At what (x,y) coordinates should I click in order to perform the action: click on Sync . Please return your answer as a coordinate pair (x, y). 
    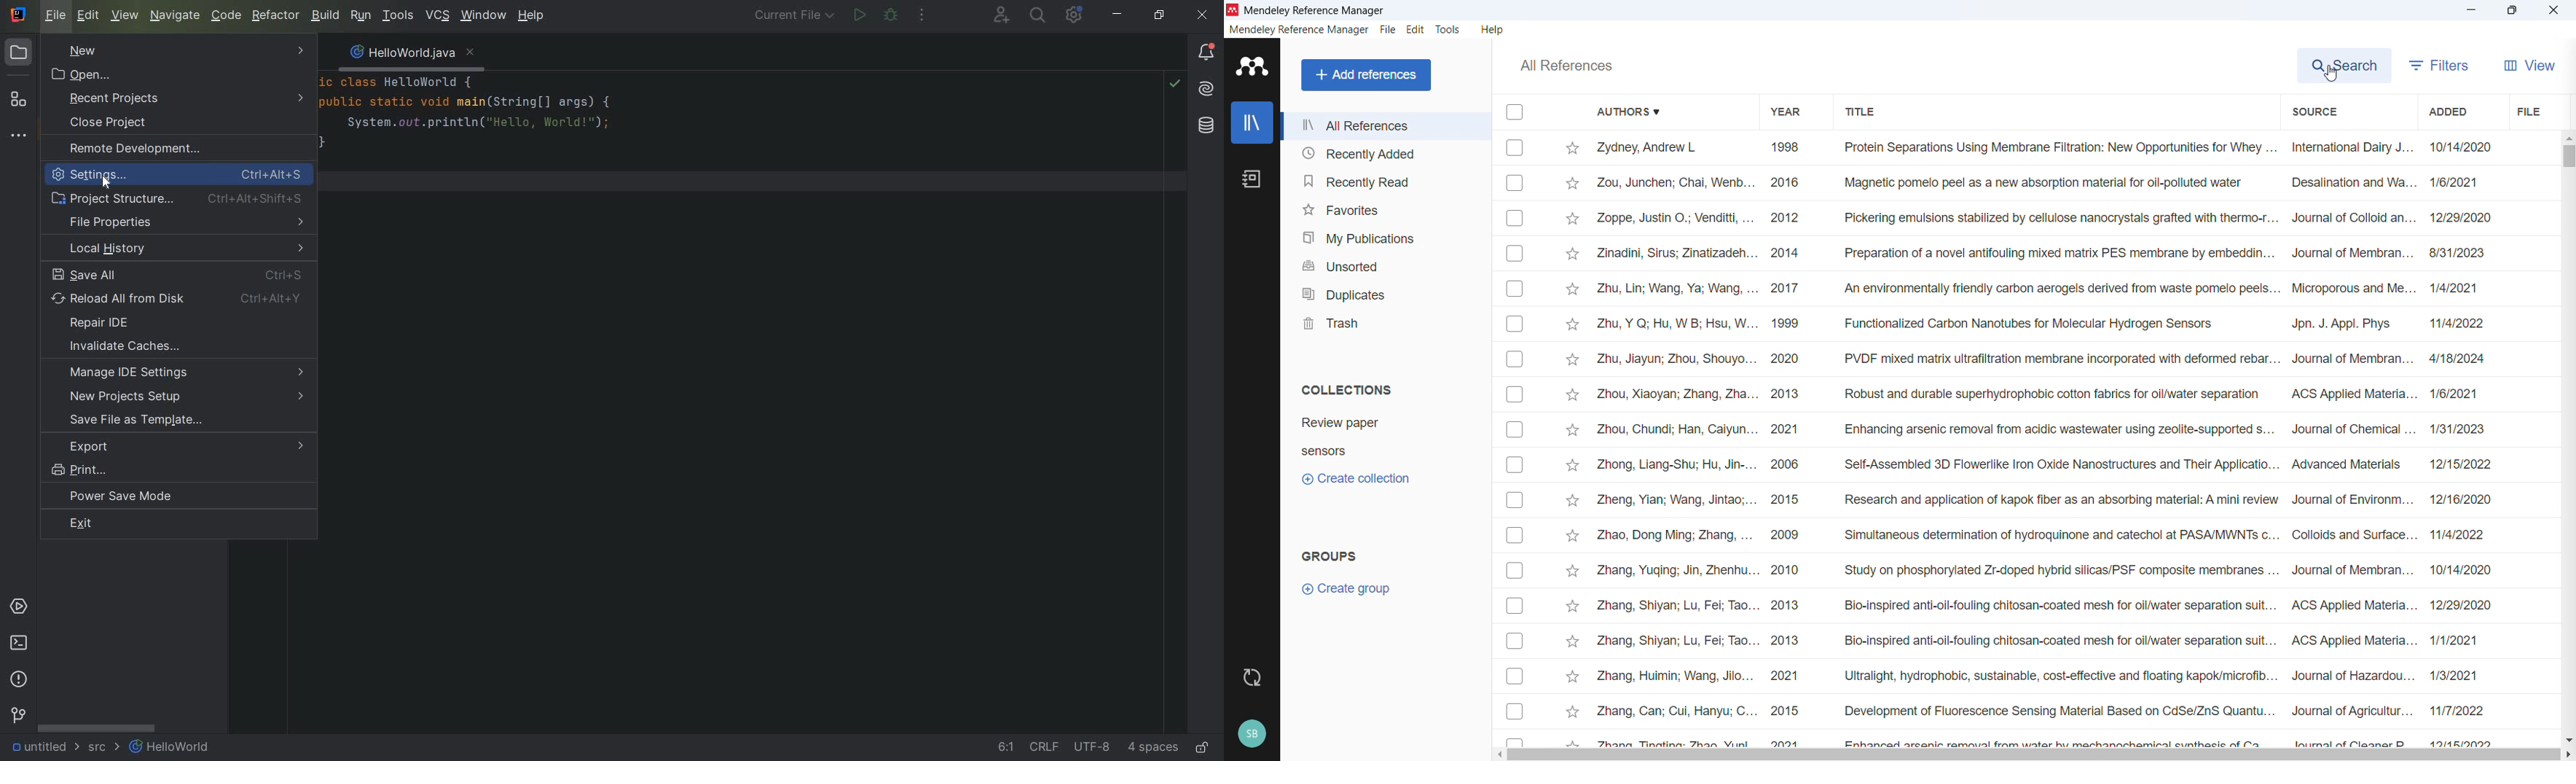
    Looking at the image, I should click on (1249, 678).